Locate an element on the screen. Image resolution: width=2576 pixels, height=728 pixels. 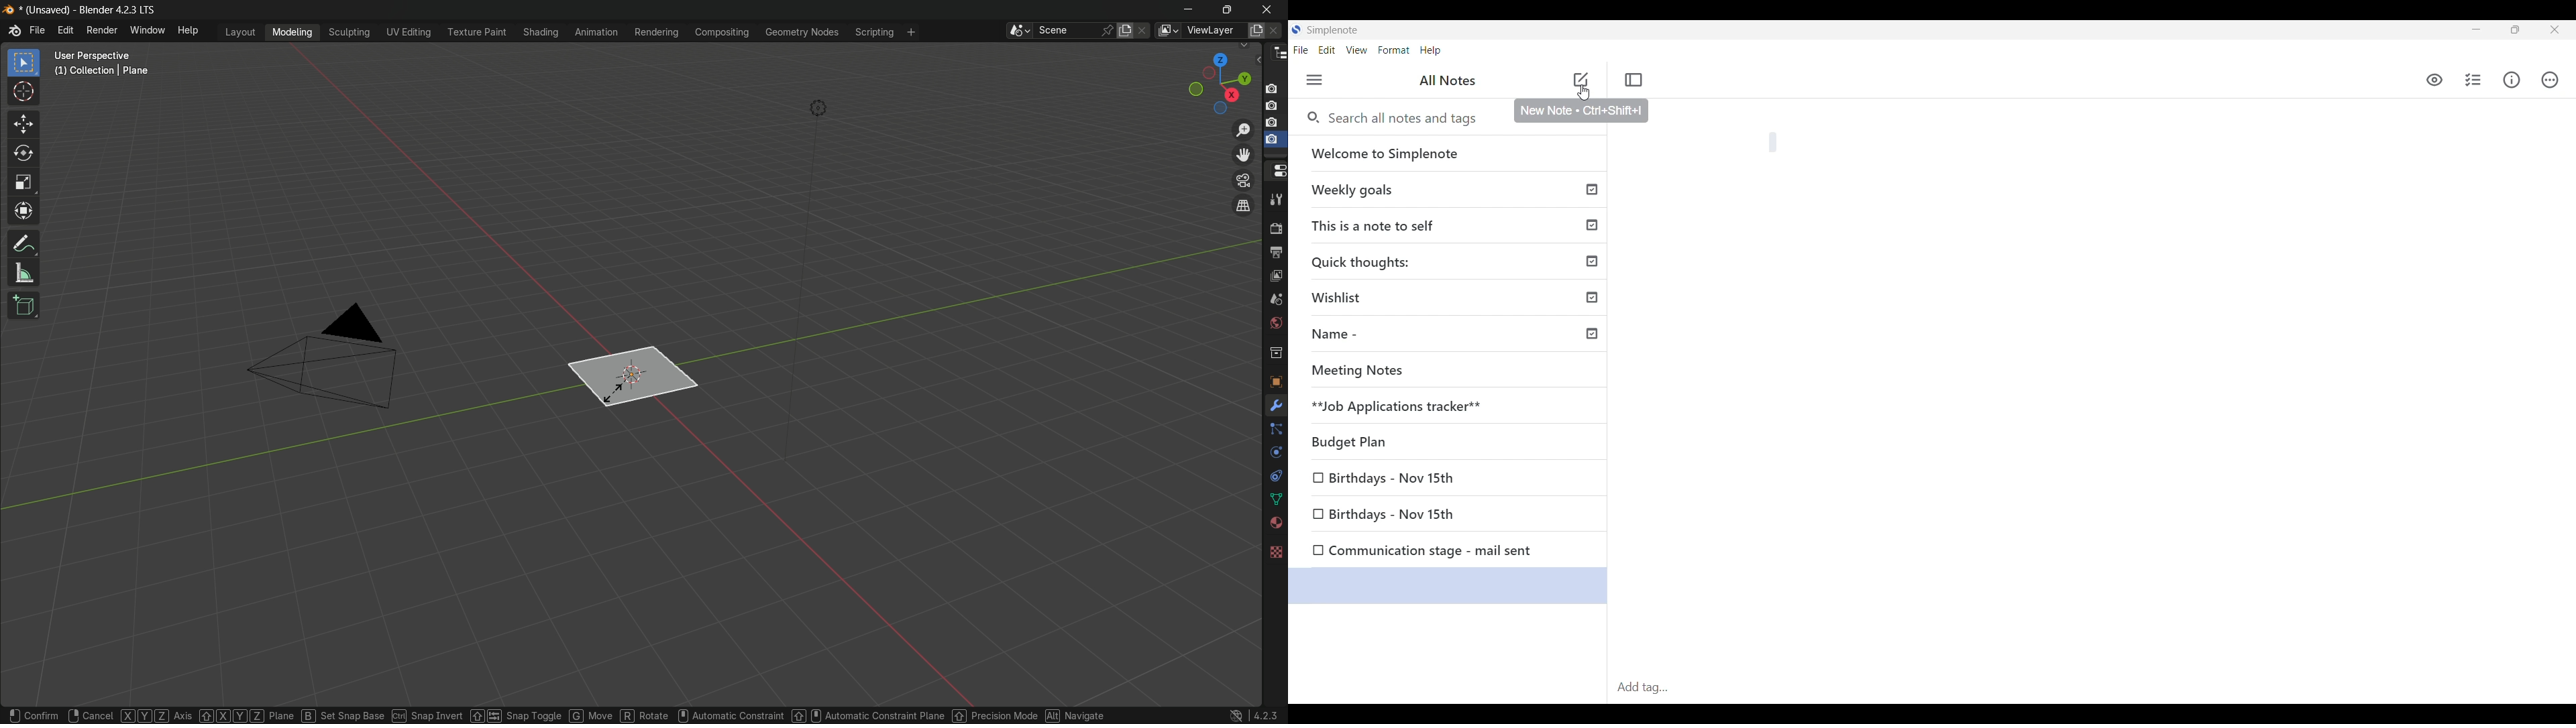
Cursor is located at coordinates (1585, 97).